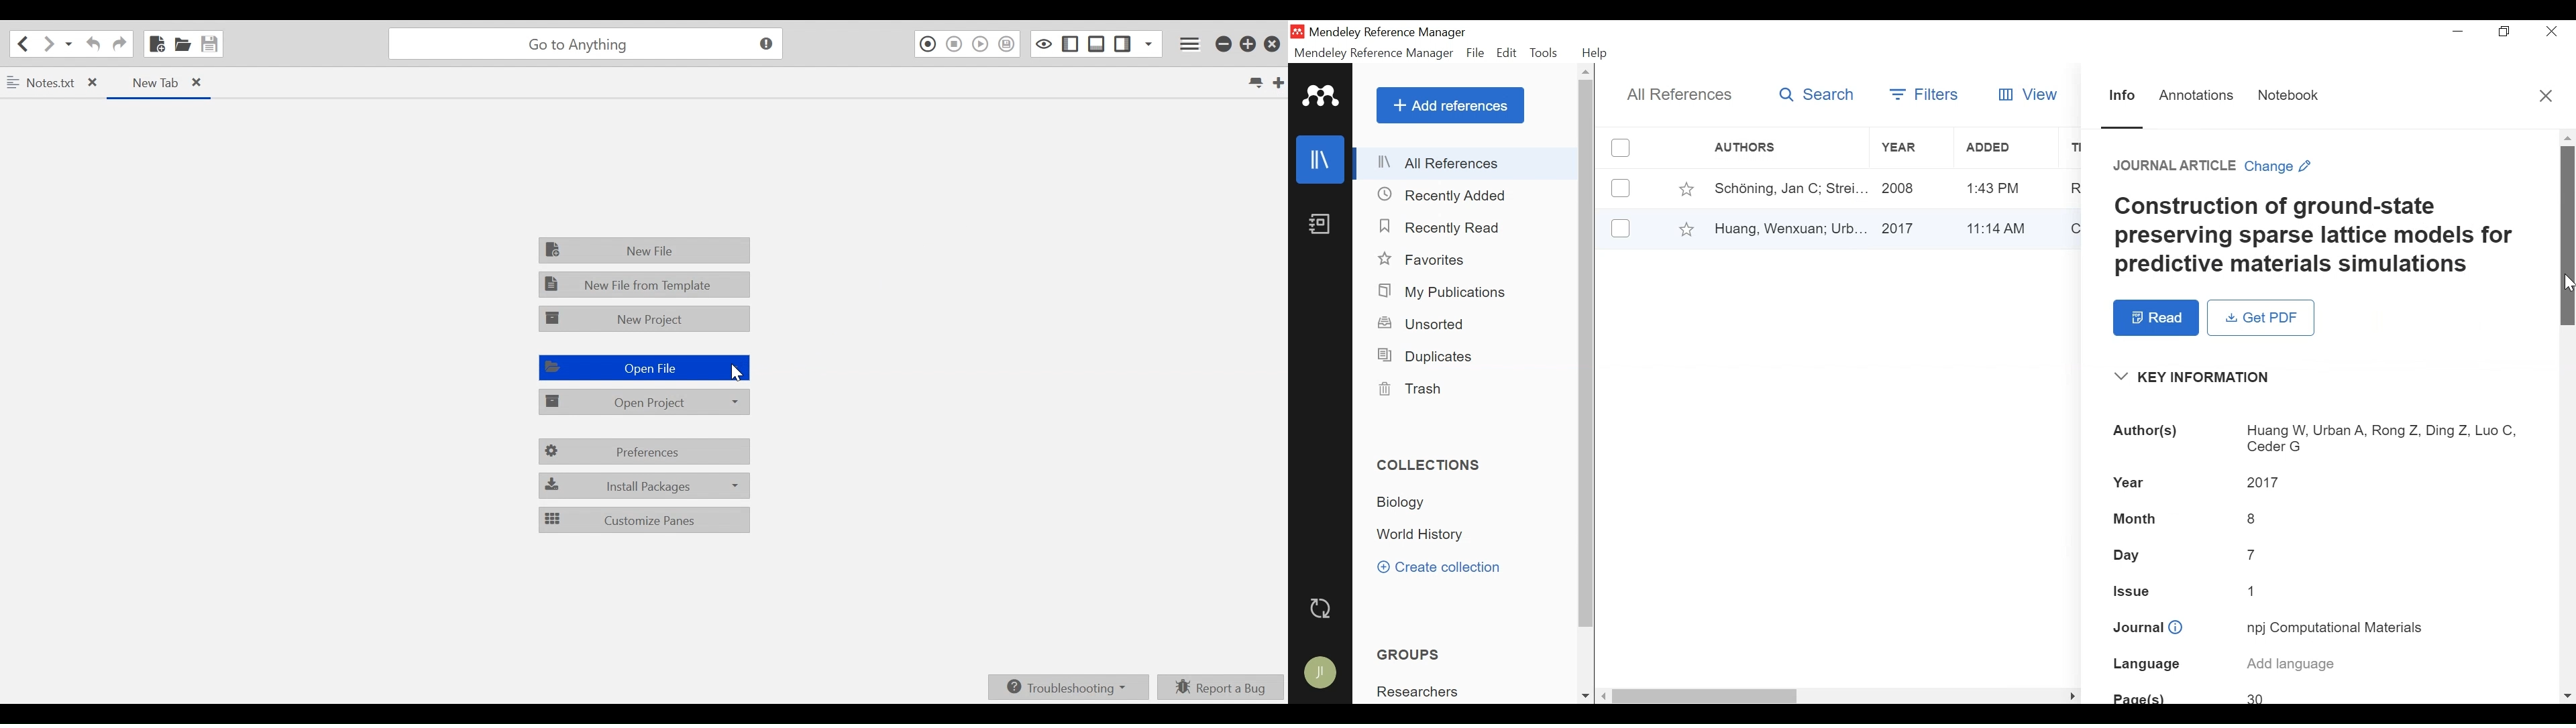 This screenshot has width=2576, height=728. I want to click on Mendeley Reference Manager, so click(1374, 55).